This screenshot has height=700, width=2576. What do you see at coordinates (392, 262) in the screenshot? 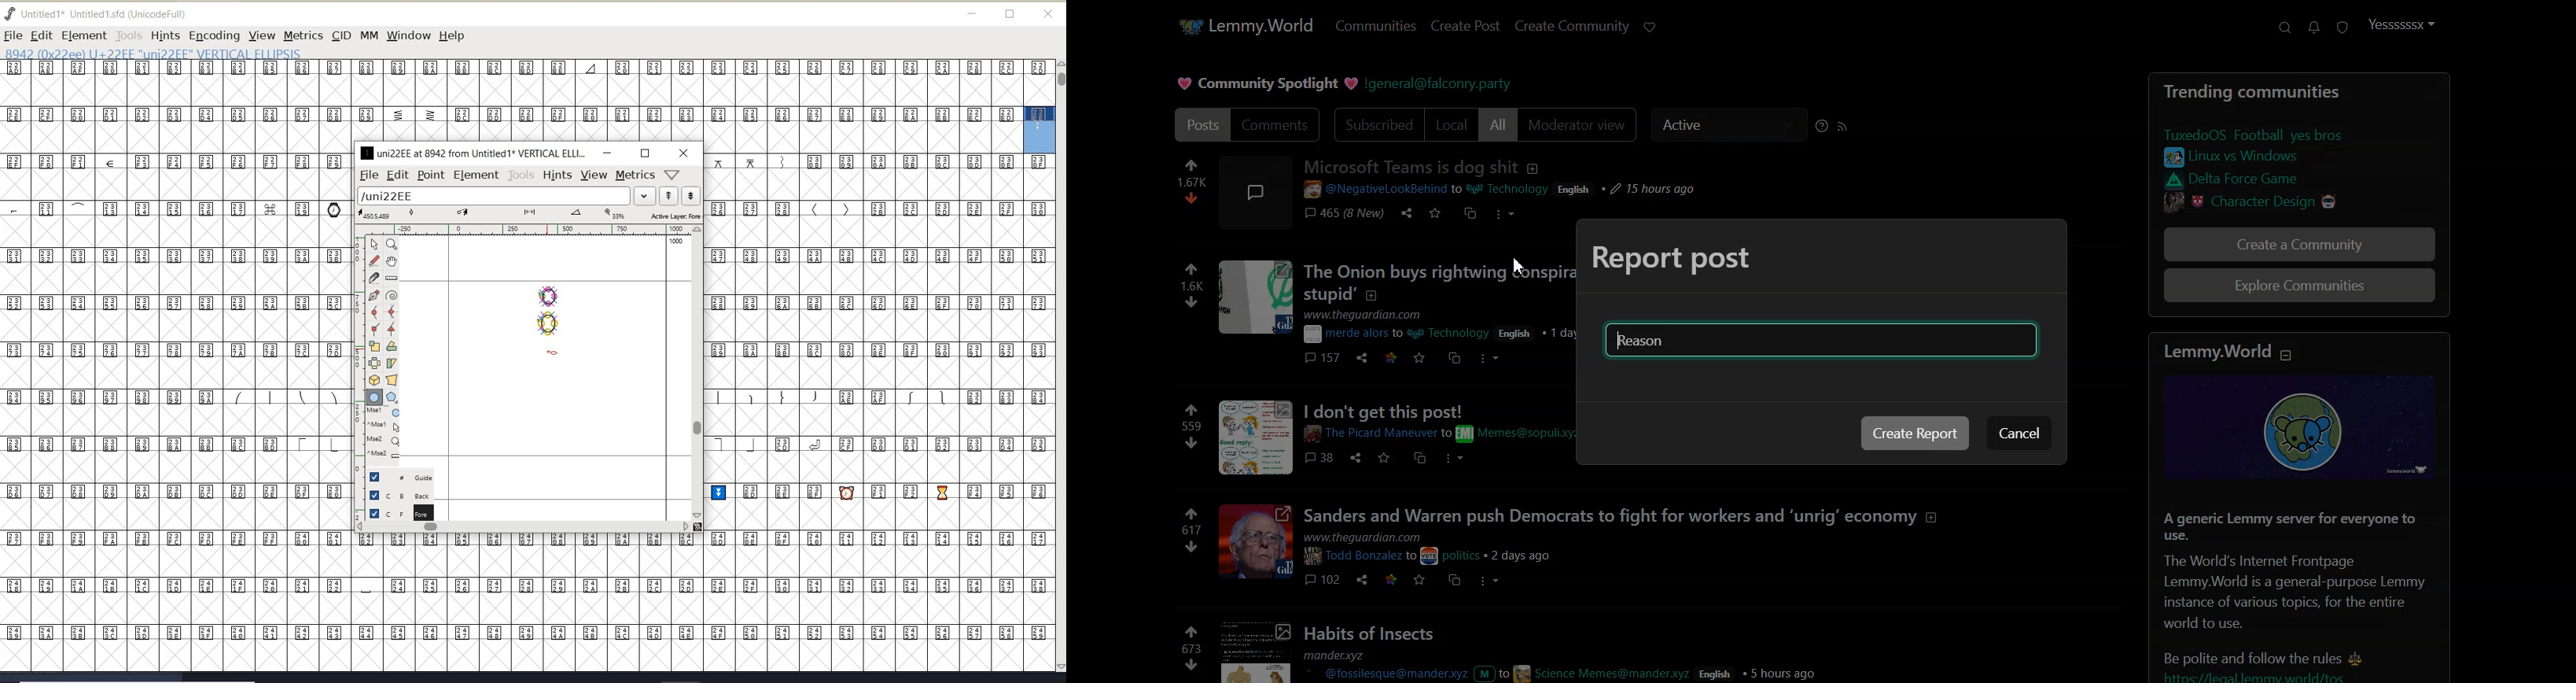
I see `scroll by hand` at bounding box center [392, 262].